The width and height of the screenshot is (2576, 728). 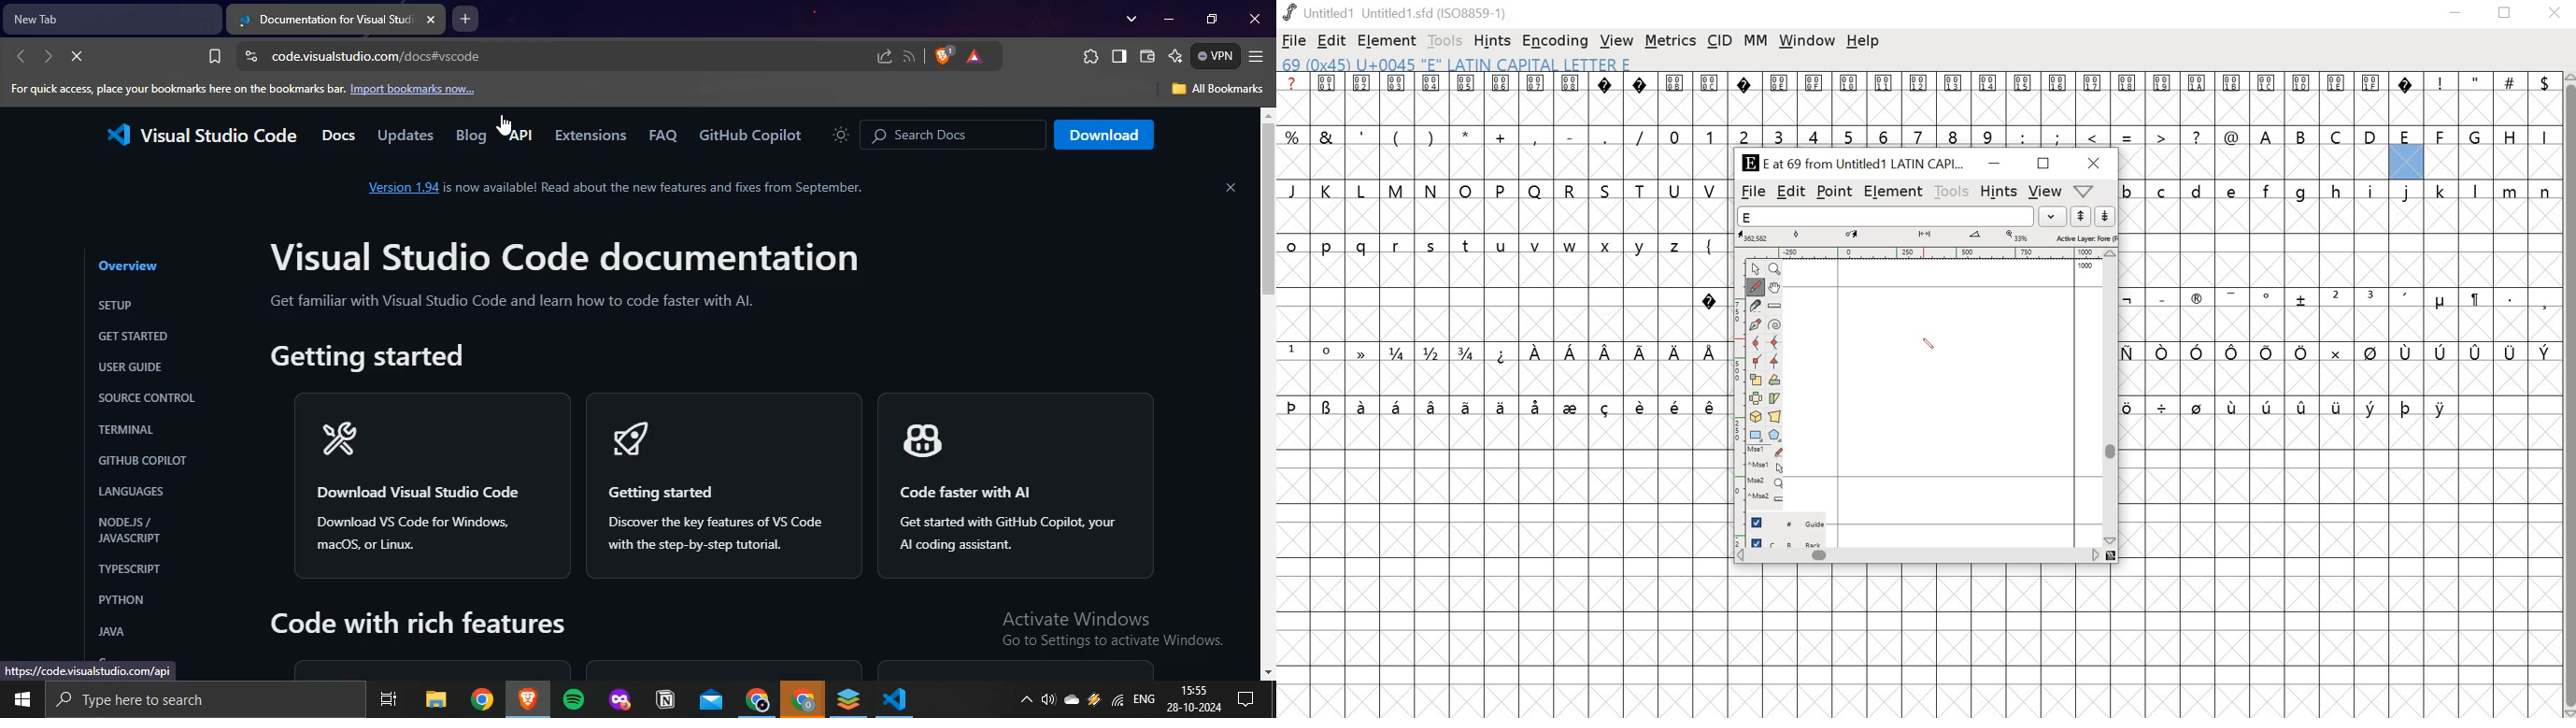 What do you see at coordinates (2456, 15) in the screenshot?
I see `minimize` at bounding box center [2456, 15].